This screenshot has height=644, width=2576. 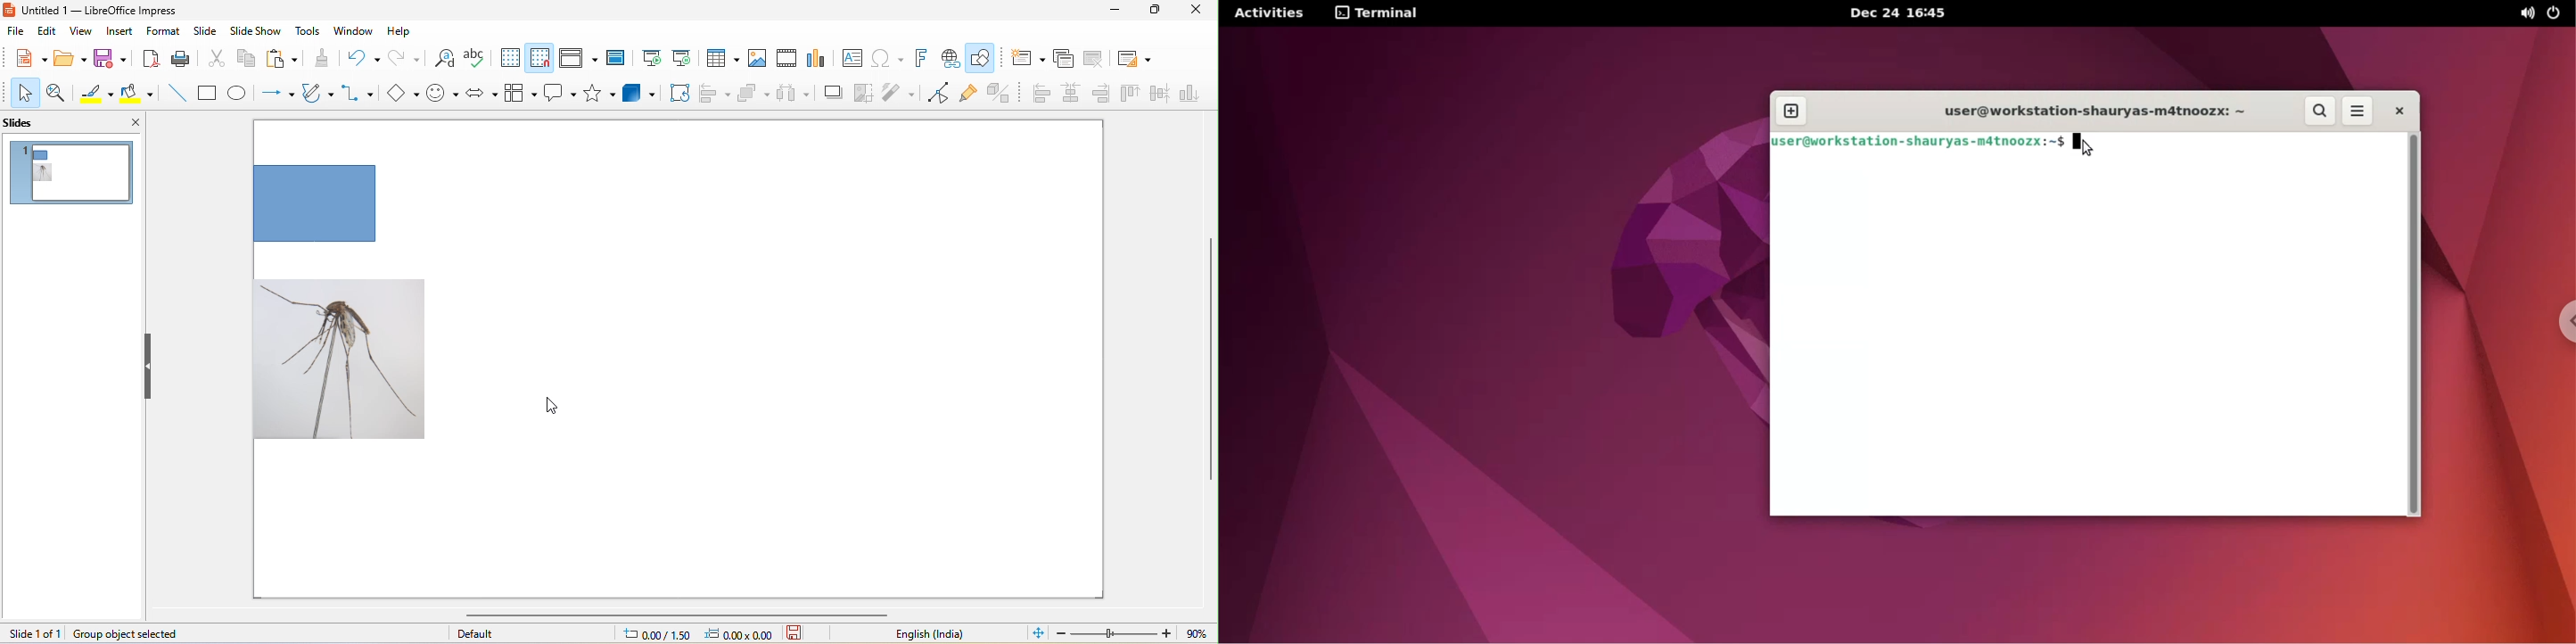 I want to click on slide, so click(x=209, y=32).